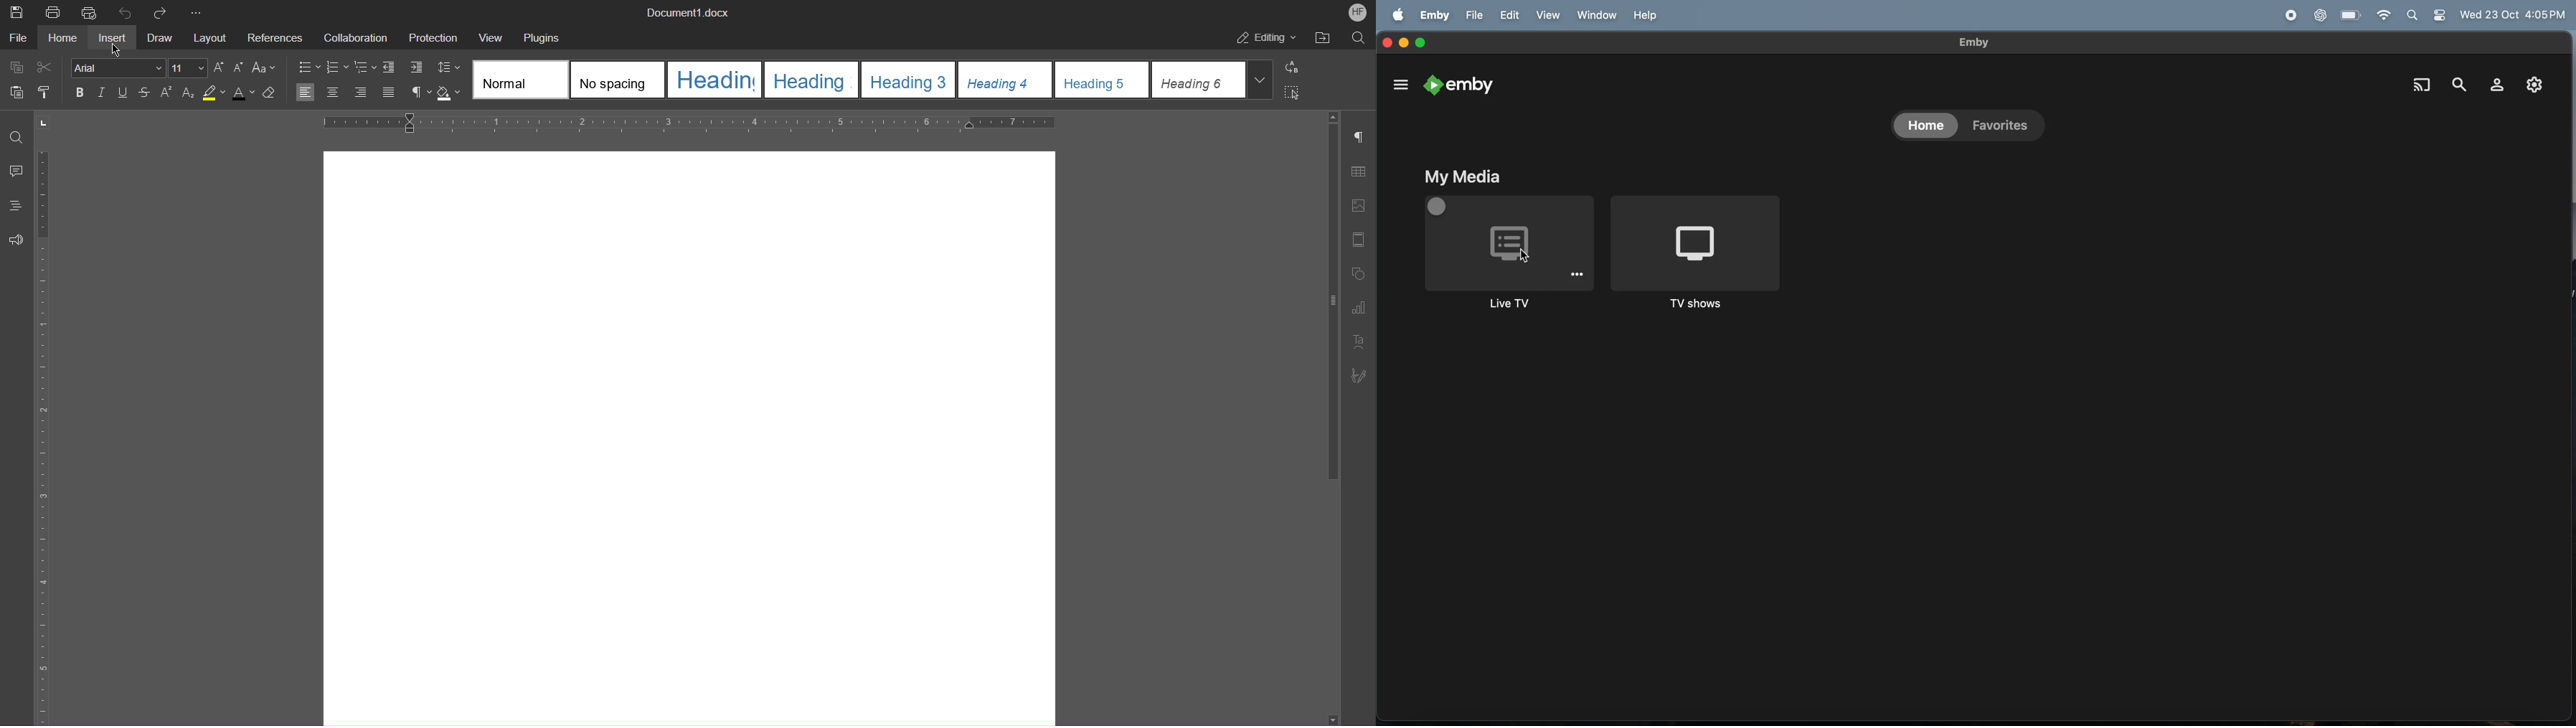 This screenshot has height=728, width=2576. What do you see at coordinates (1472, 15) in the screenshot?
I see `file` at bounding box center [1472, 15].